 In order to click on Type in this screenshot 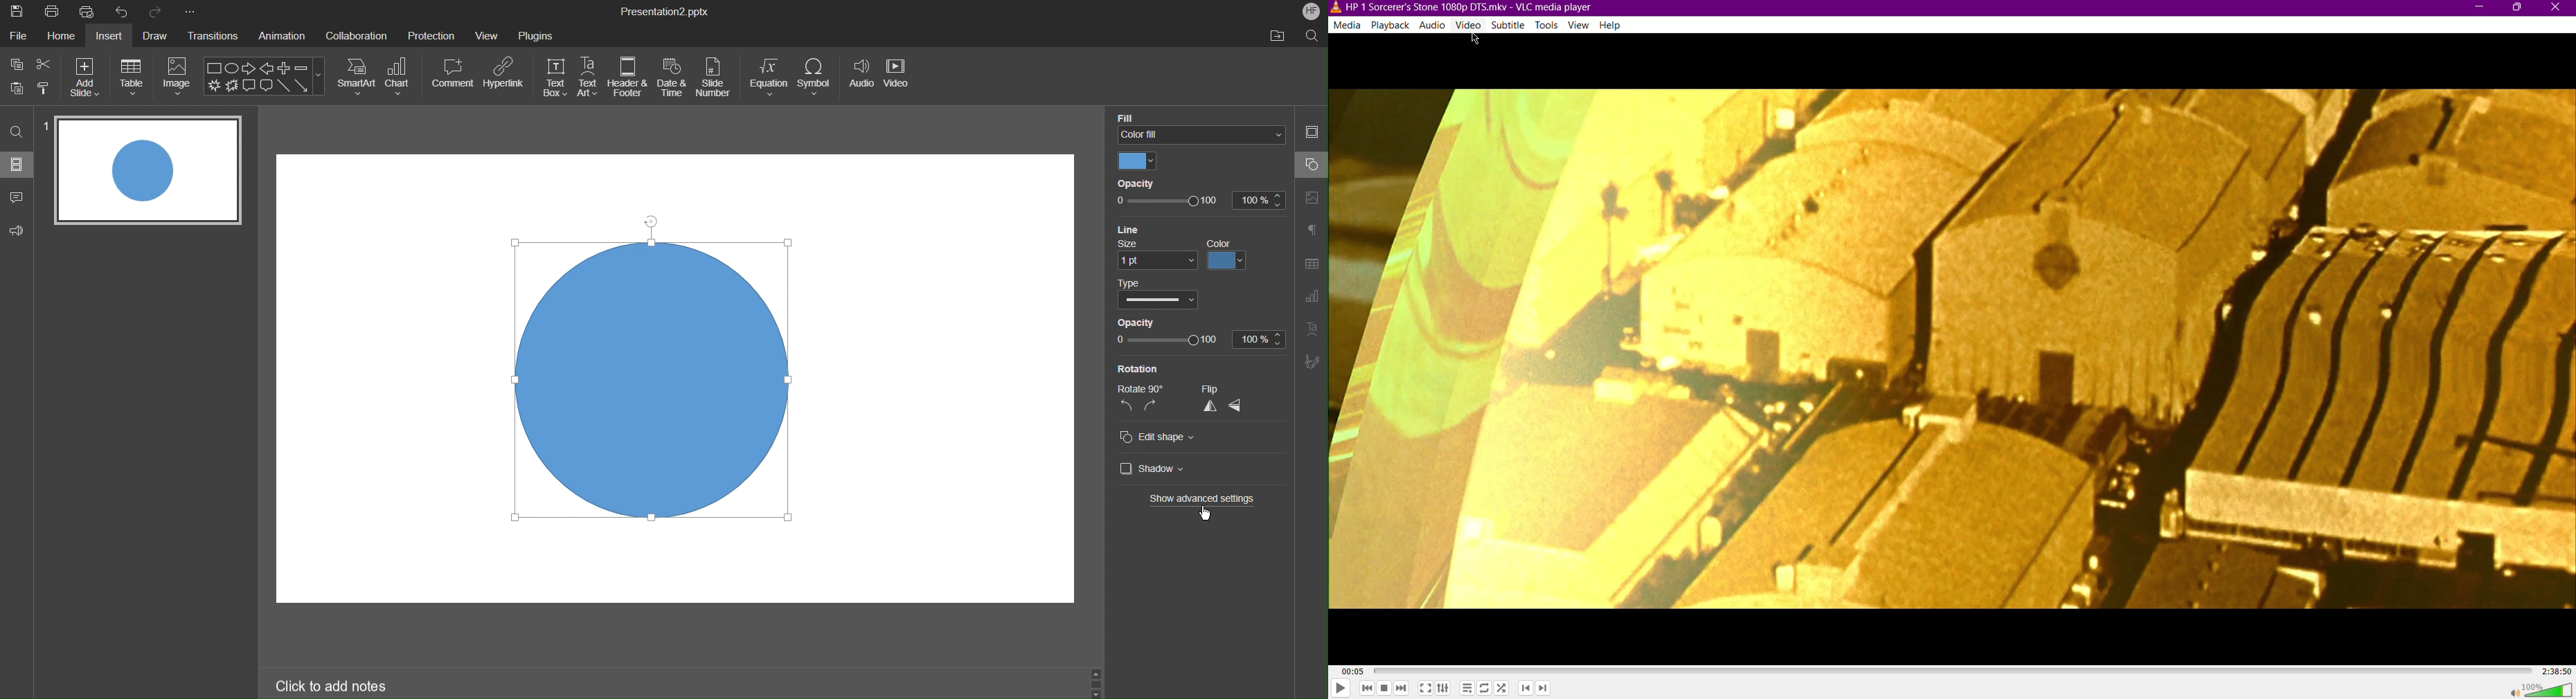, I will do `click(1156, 295)`.